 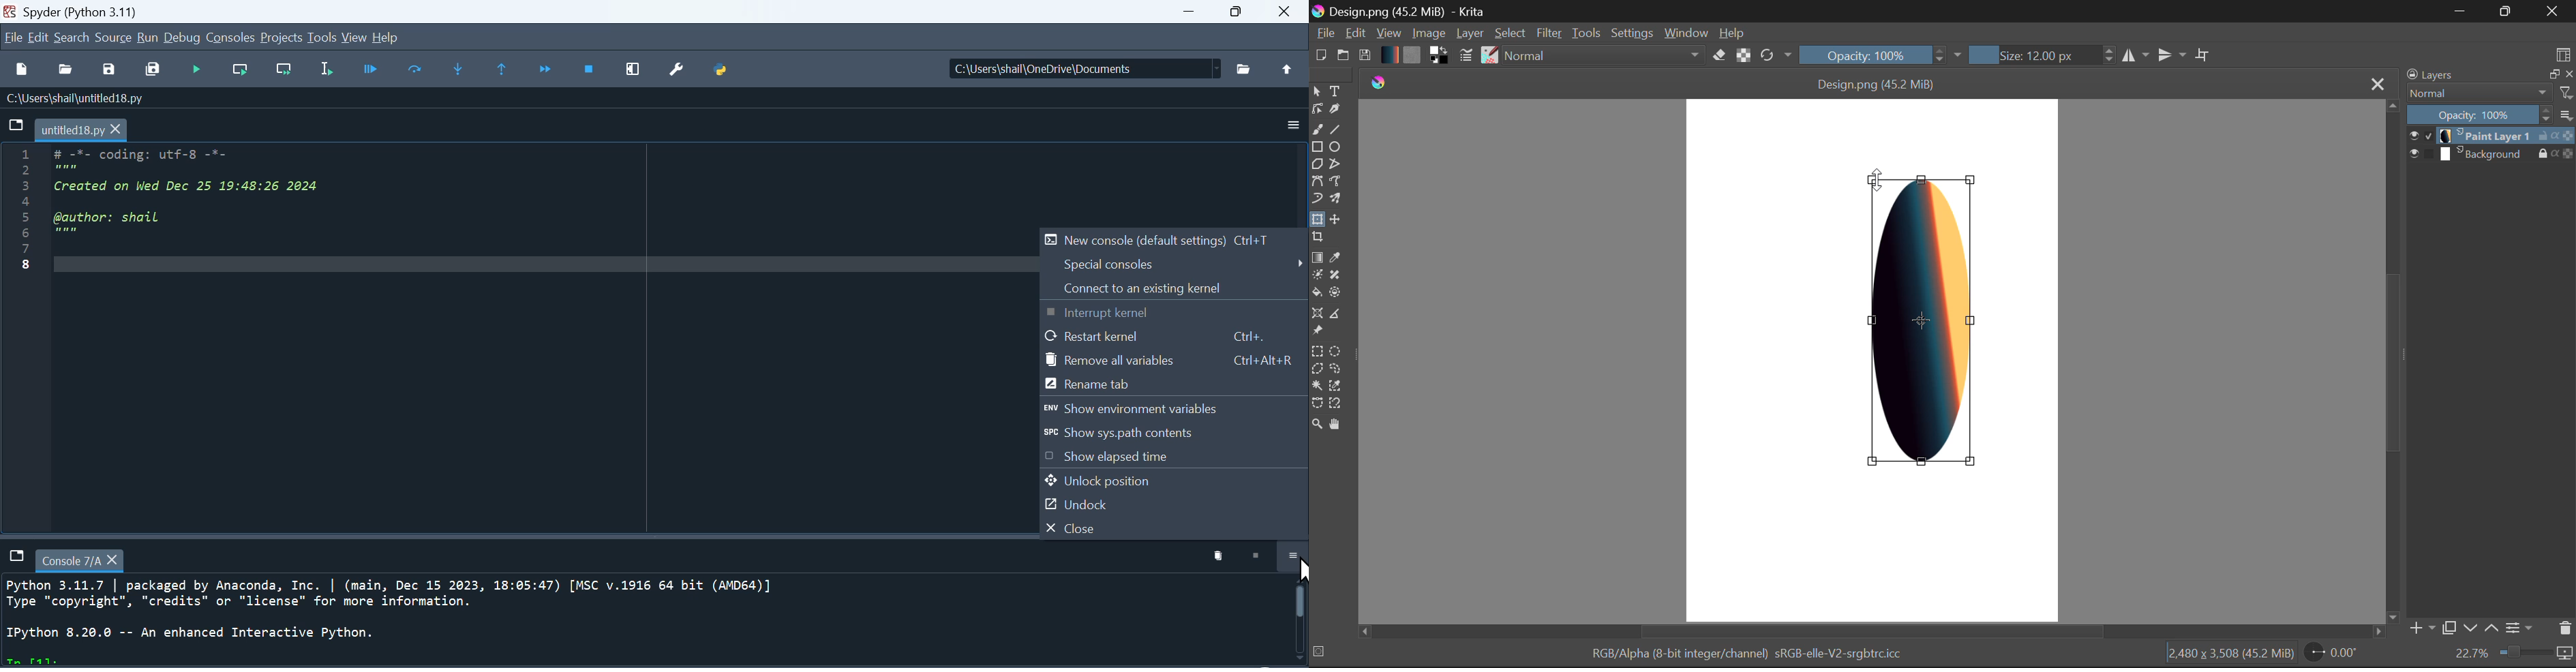 What do you see at coordinates (112, 39) in the screenshot?
I see `source` at bounding box center [112, 39].